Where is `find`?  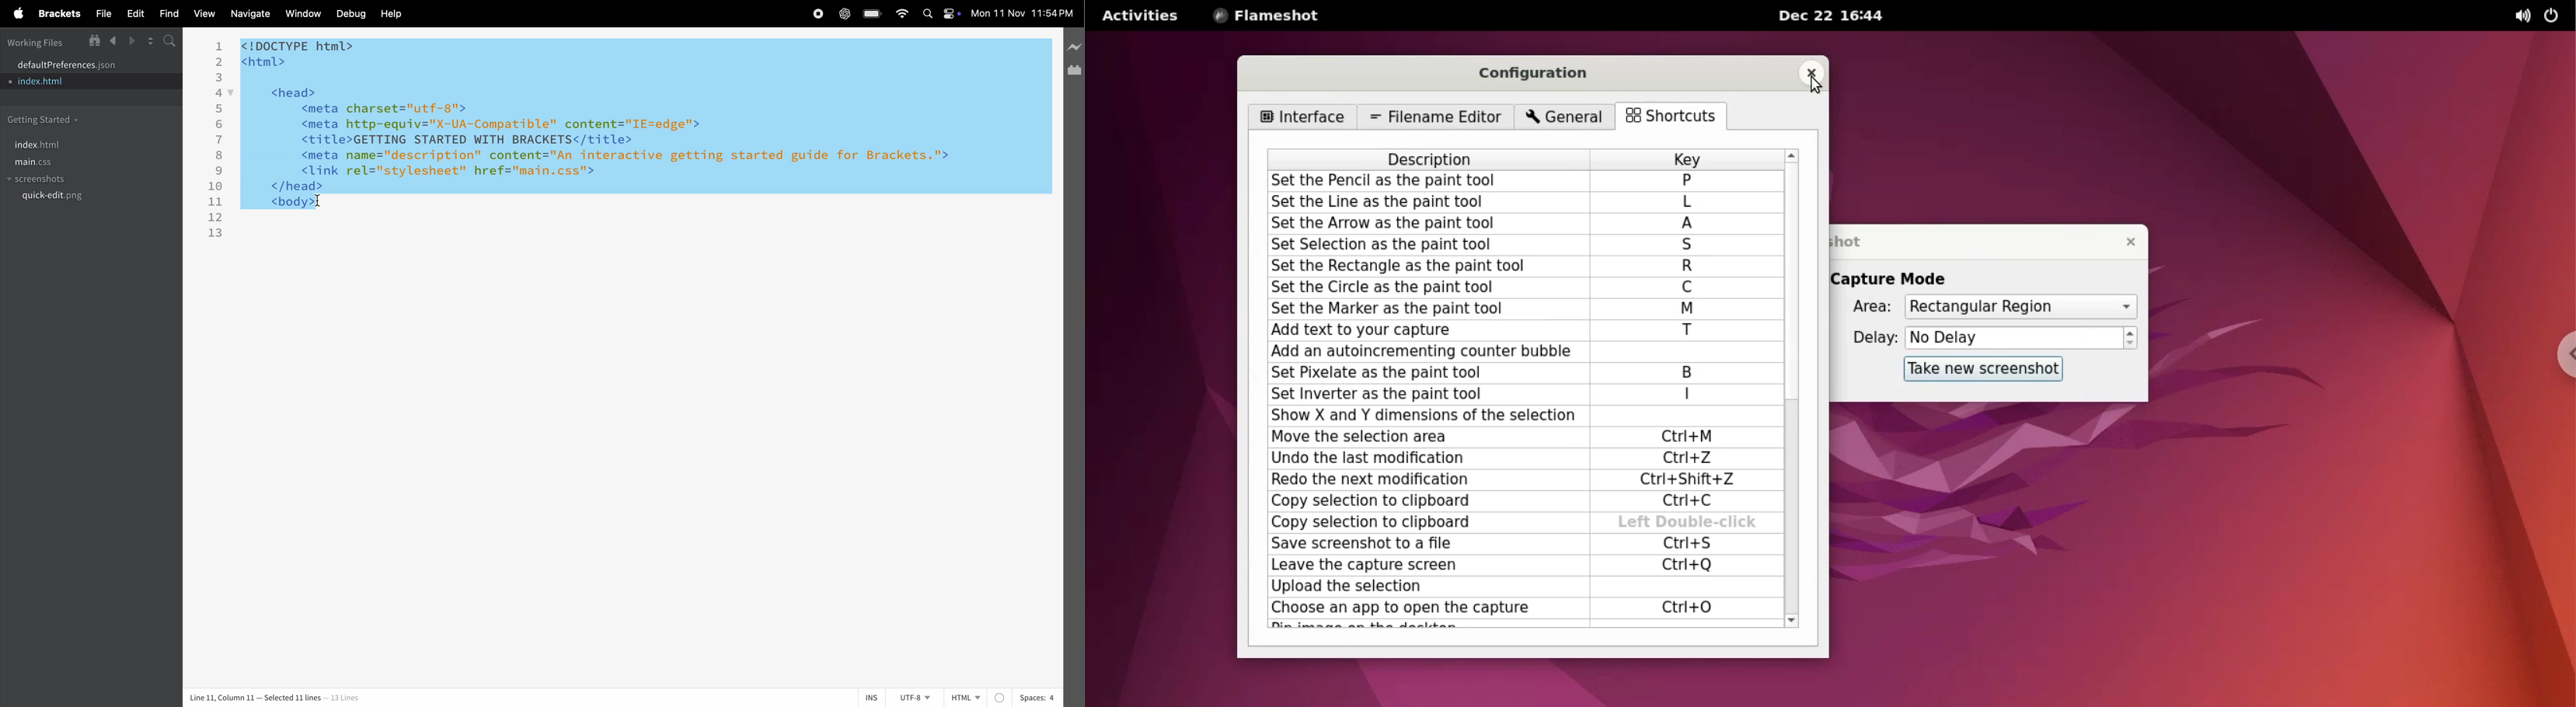 find is located at coordinates (170, 13).